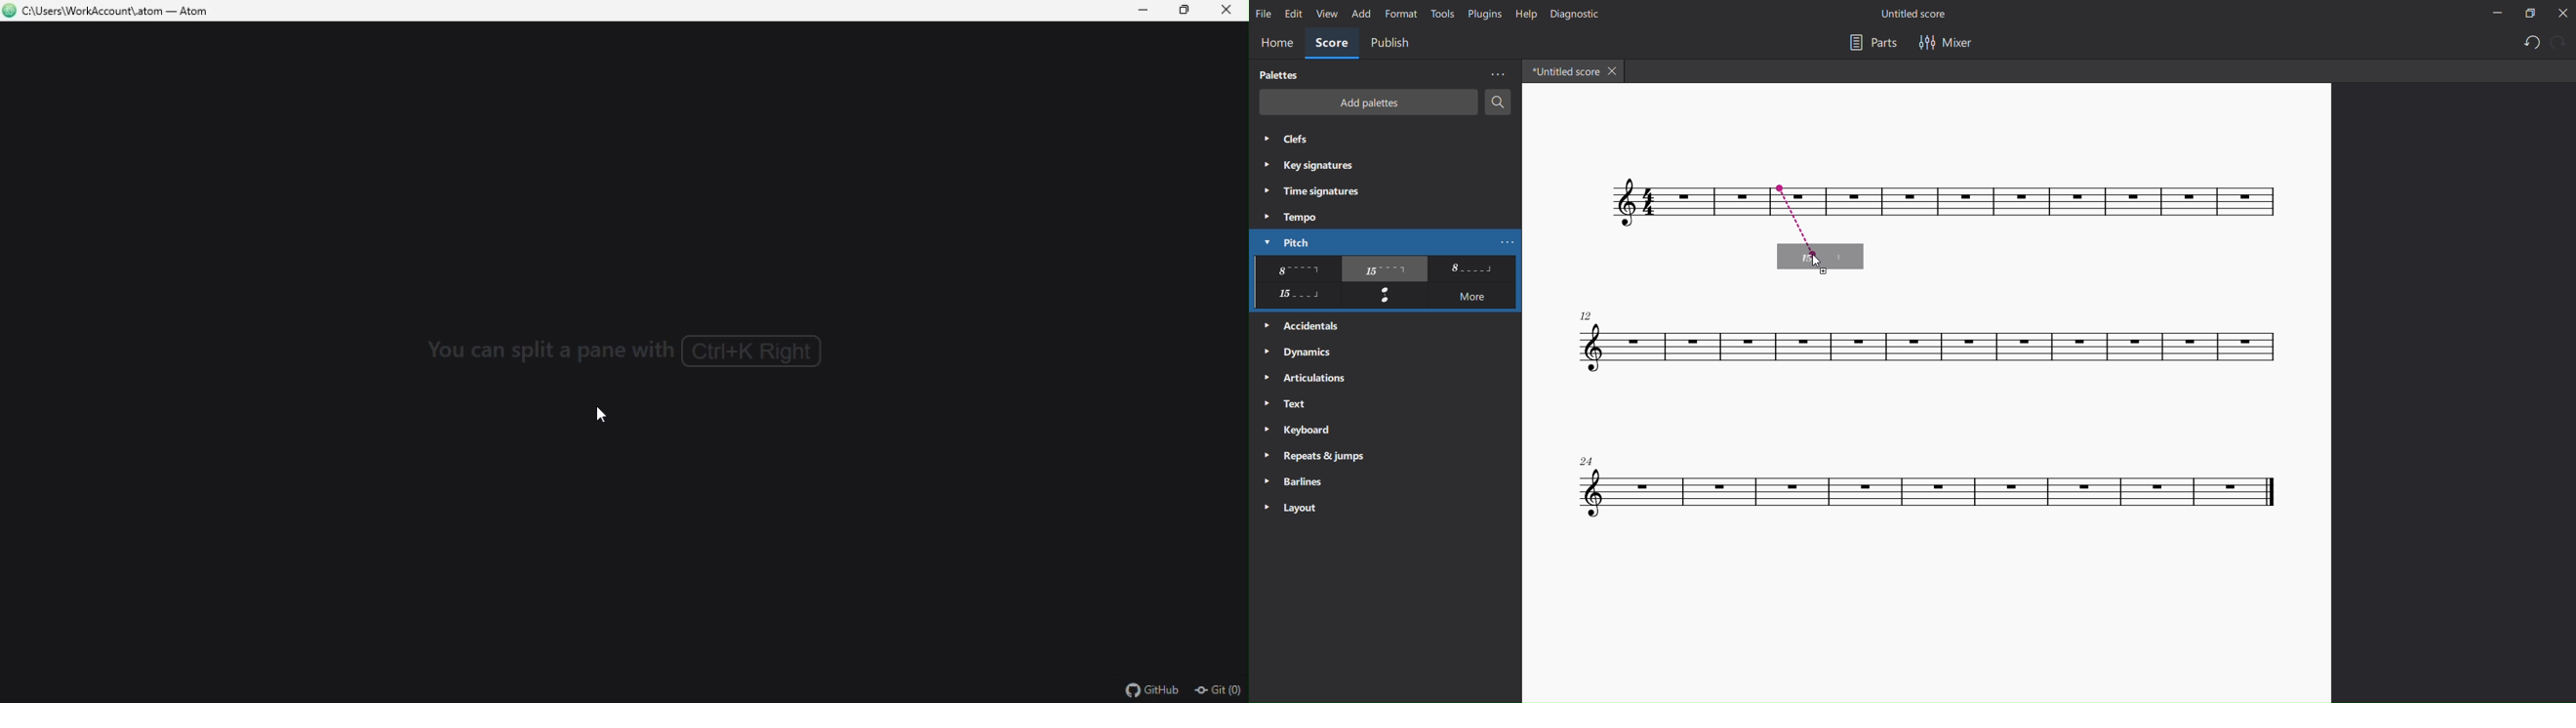 This screenshot has height=728, width=2576. Describe the element at coordinates (1619, 206) in the screenshot. I see `score` at that location.